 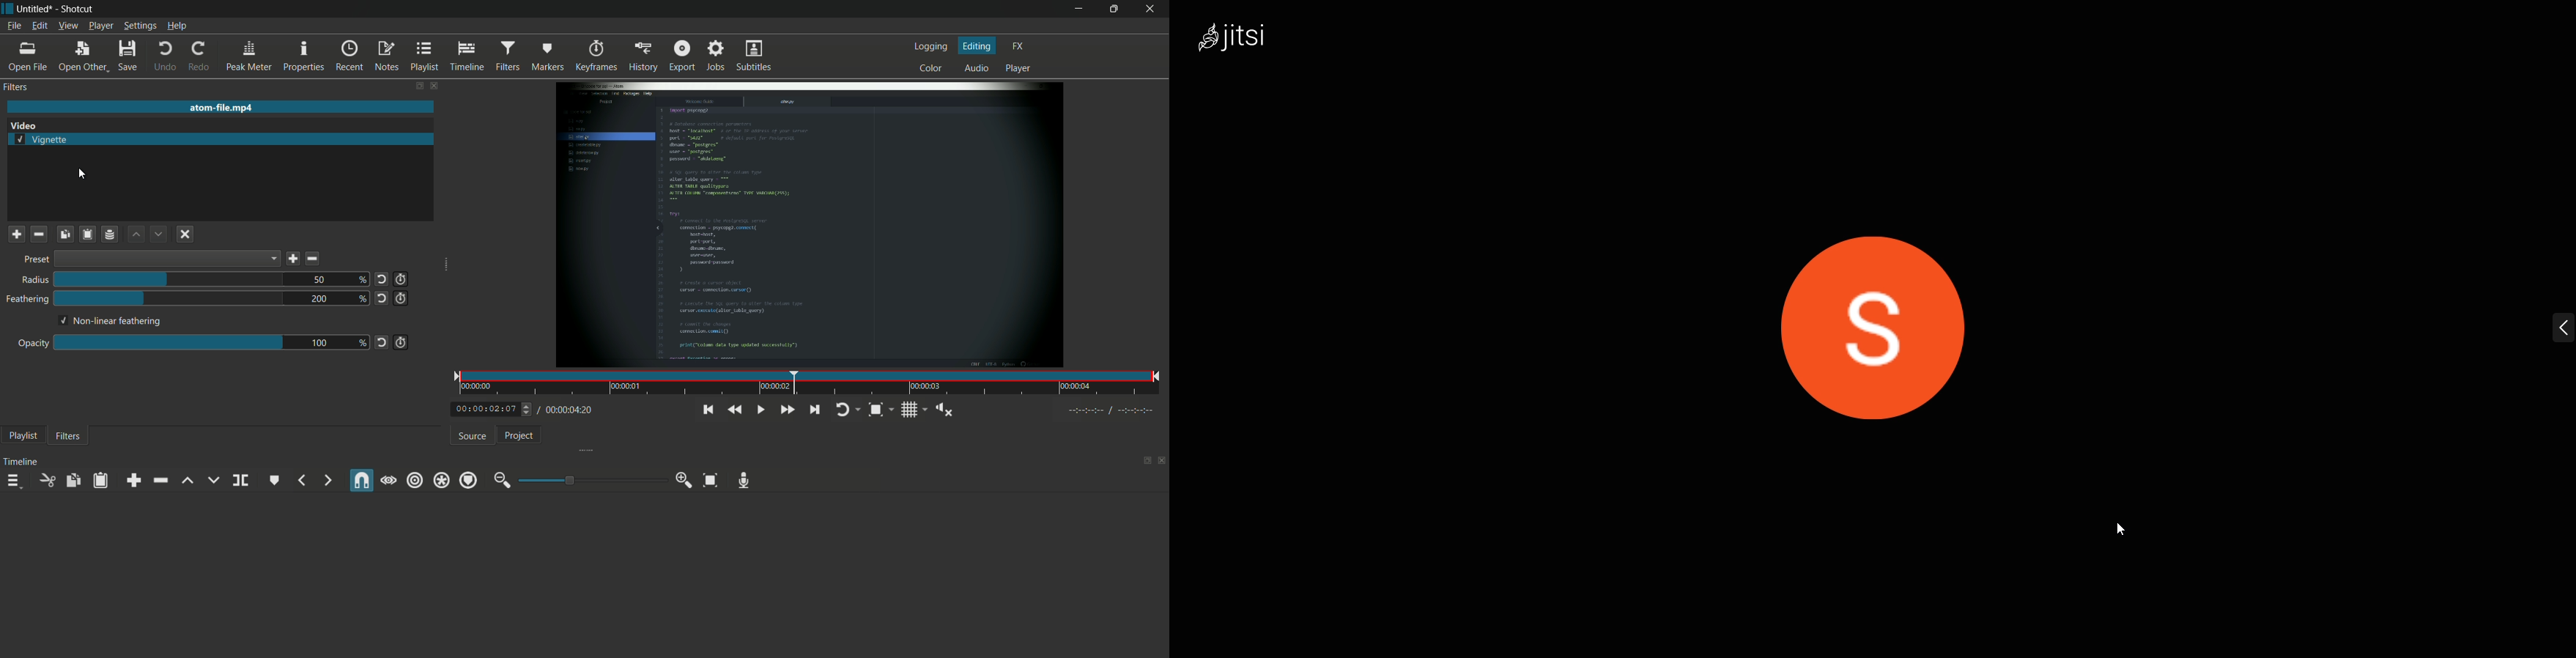 I want to click on color, so click(x=931, y=68).